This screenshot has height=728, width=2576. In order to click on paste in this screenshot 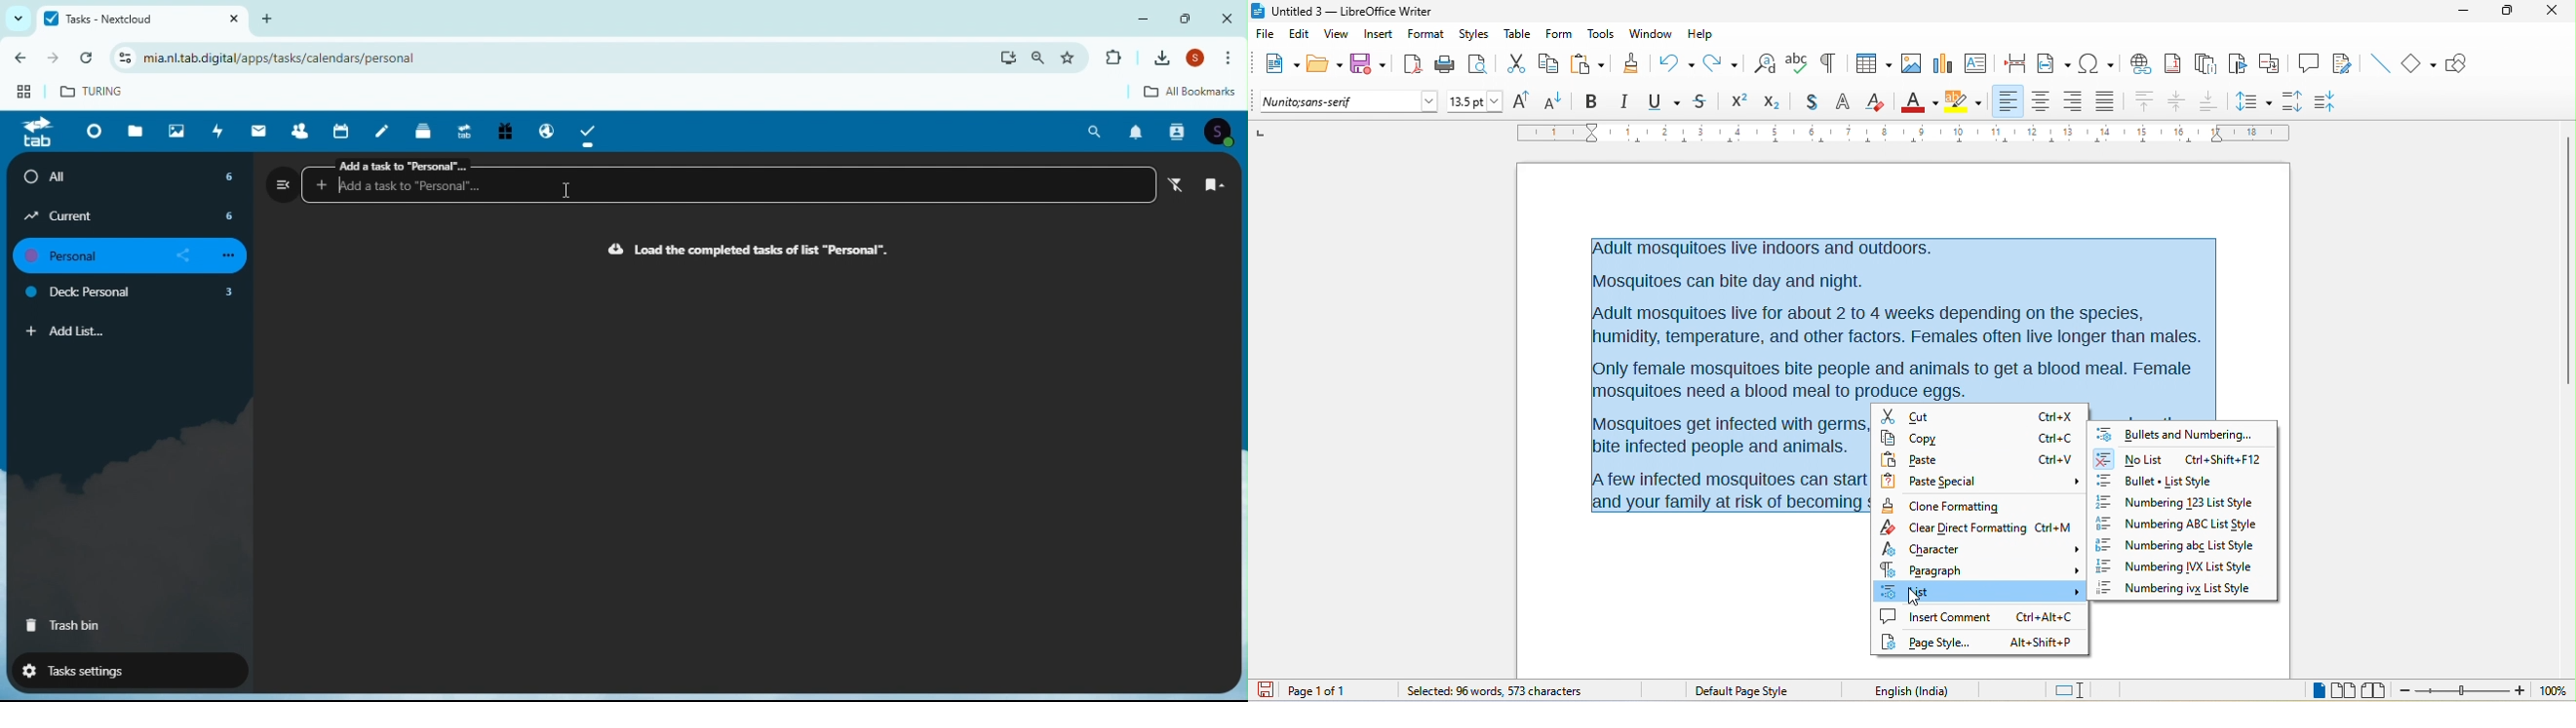, I will do `click(1593, 62)`.